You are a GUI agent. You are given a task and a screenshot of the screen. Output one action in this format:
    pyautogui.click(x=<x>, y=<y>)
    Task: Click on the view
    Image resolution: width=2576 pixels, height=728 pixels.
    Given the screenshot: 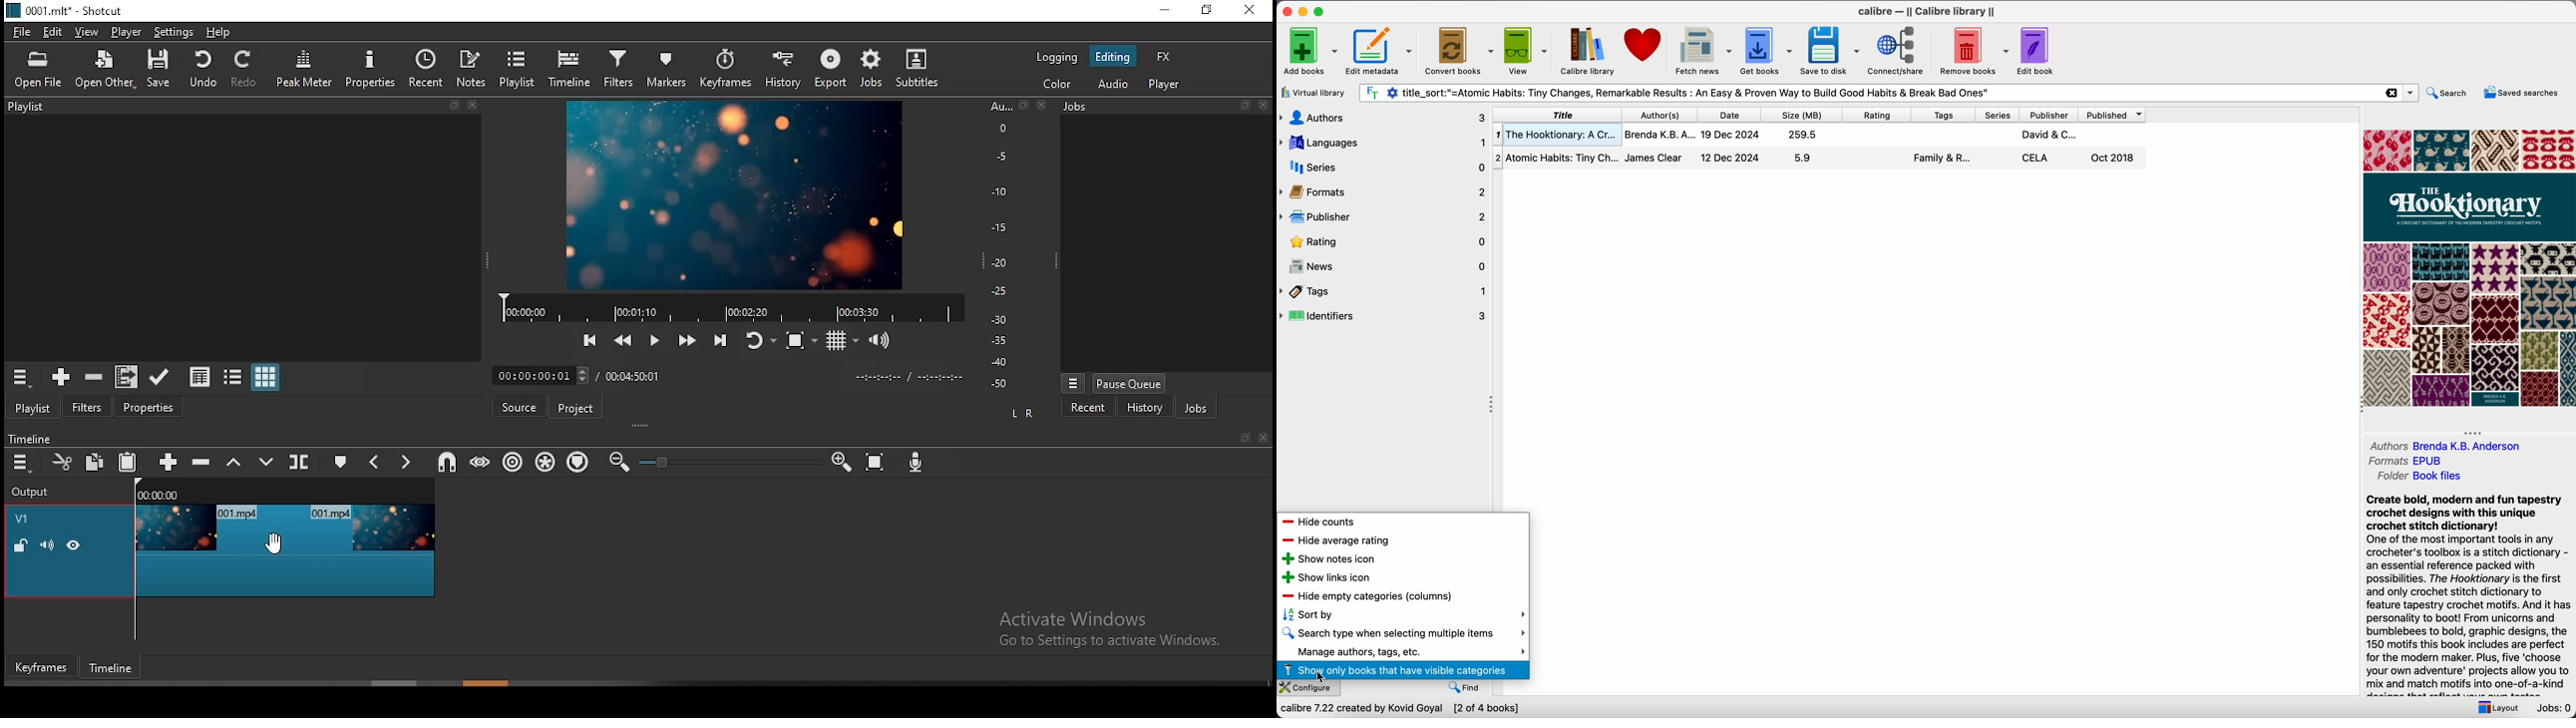 What is the action you would take?
    pyautogui.click(x=1525, y=51)
    